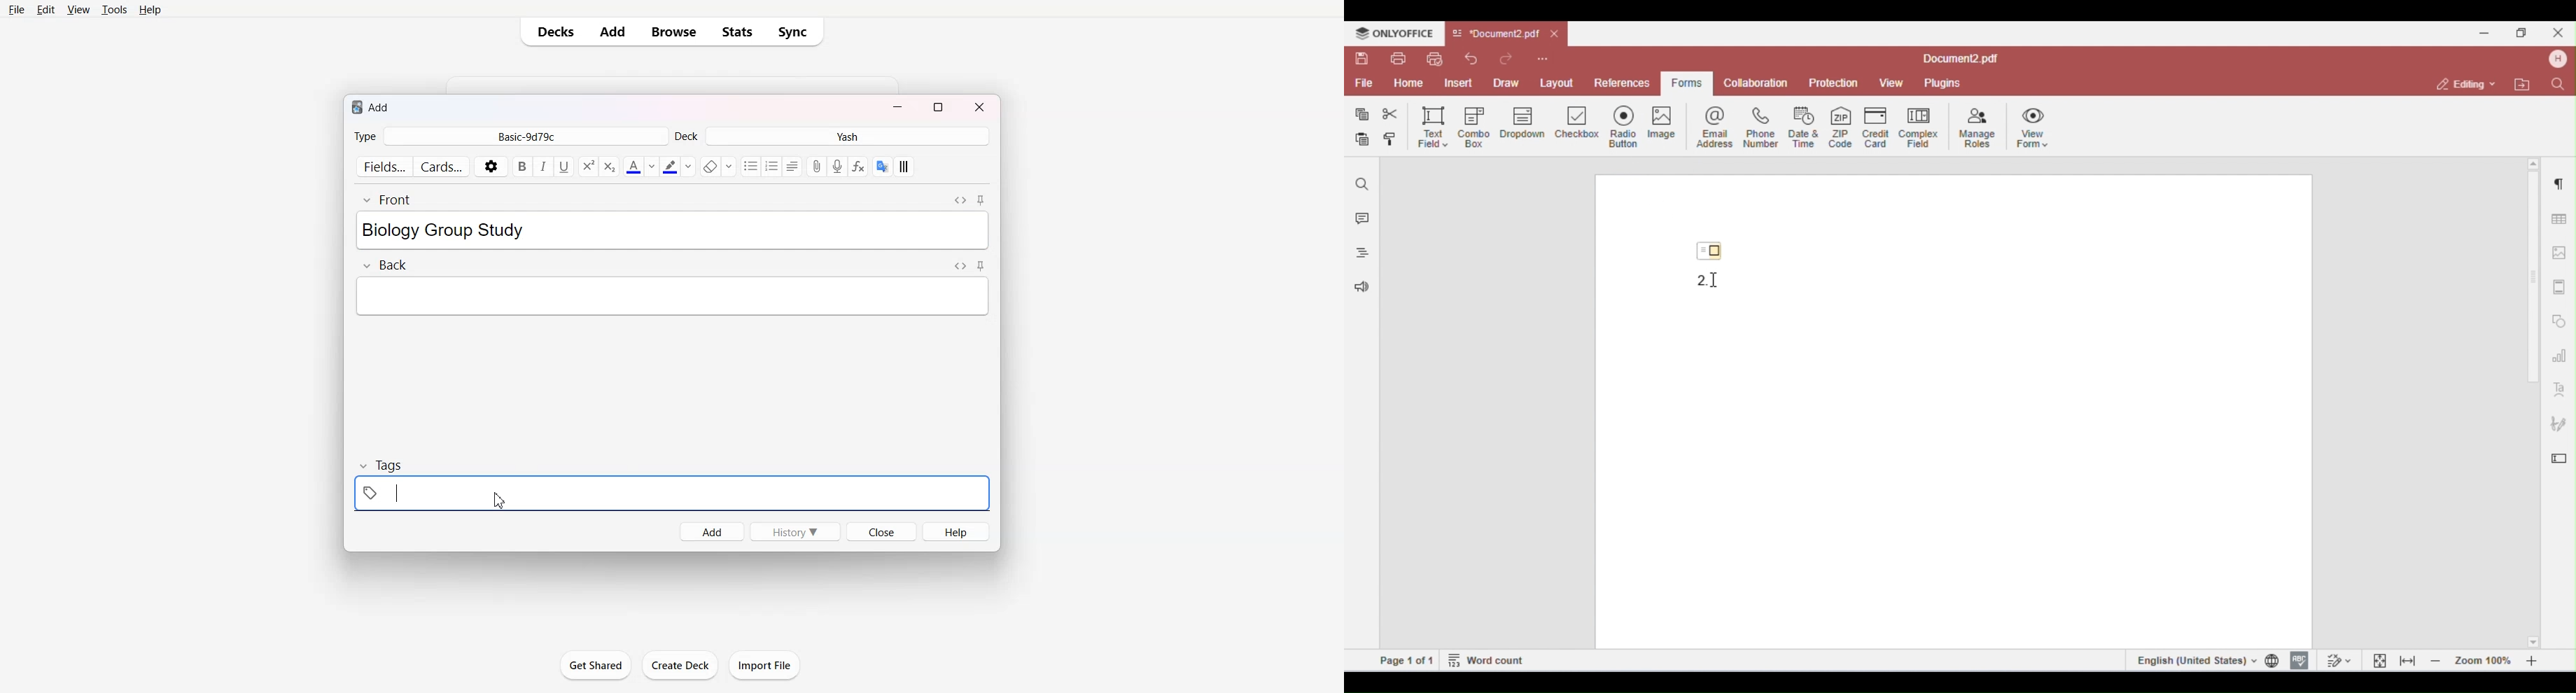 This screenshot has width=2576, height=700. What do you see at coordinates (837, 166) in the screenshot?
I see `Record Audio` at bounding box center [837, 166].